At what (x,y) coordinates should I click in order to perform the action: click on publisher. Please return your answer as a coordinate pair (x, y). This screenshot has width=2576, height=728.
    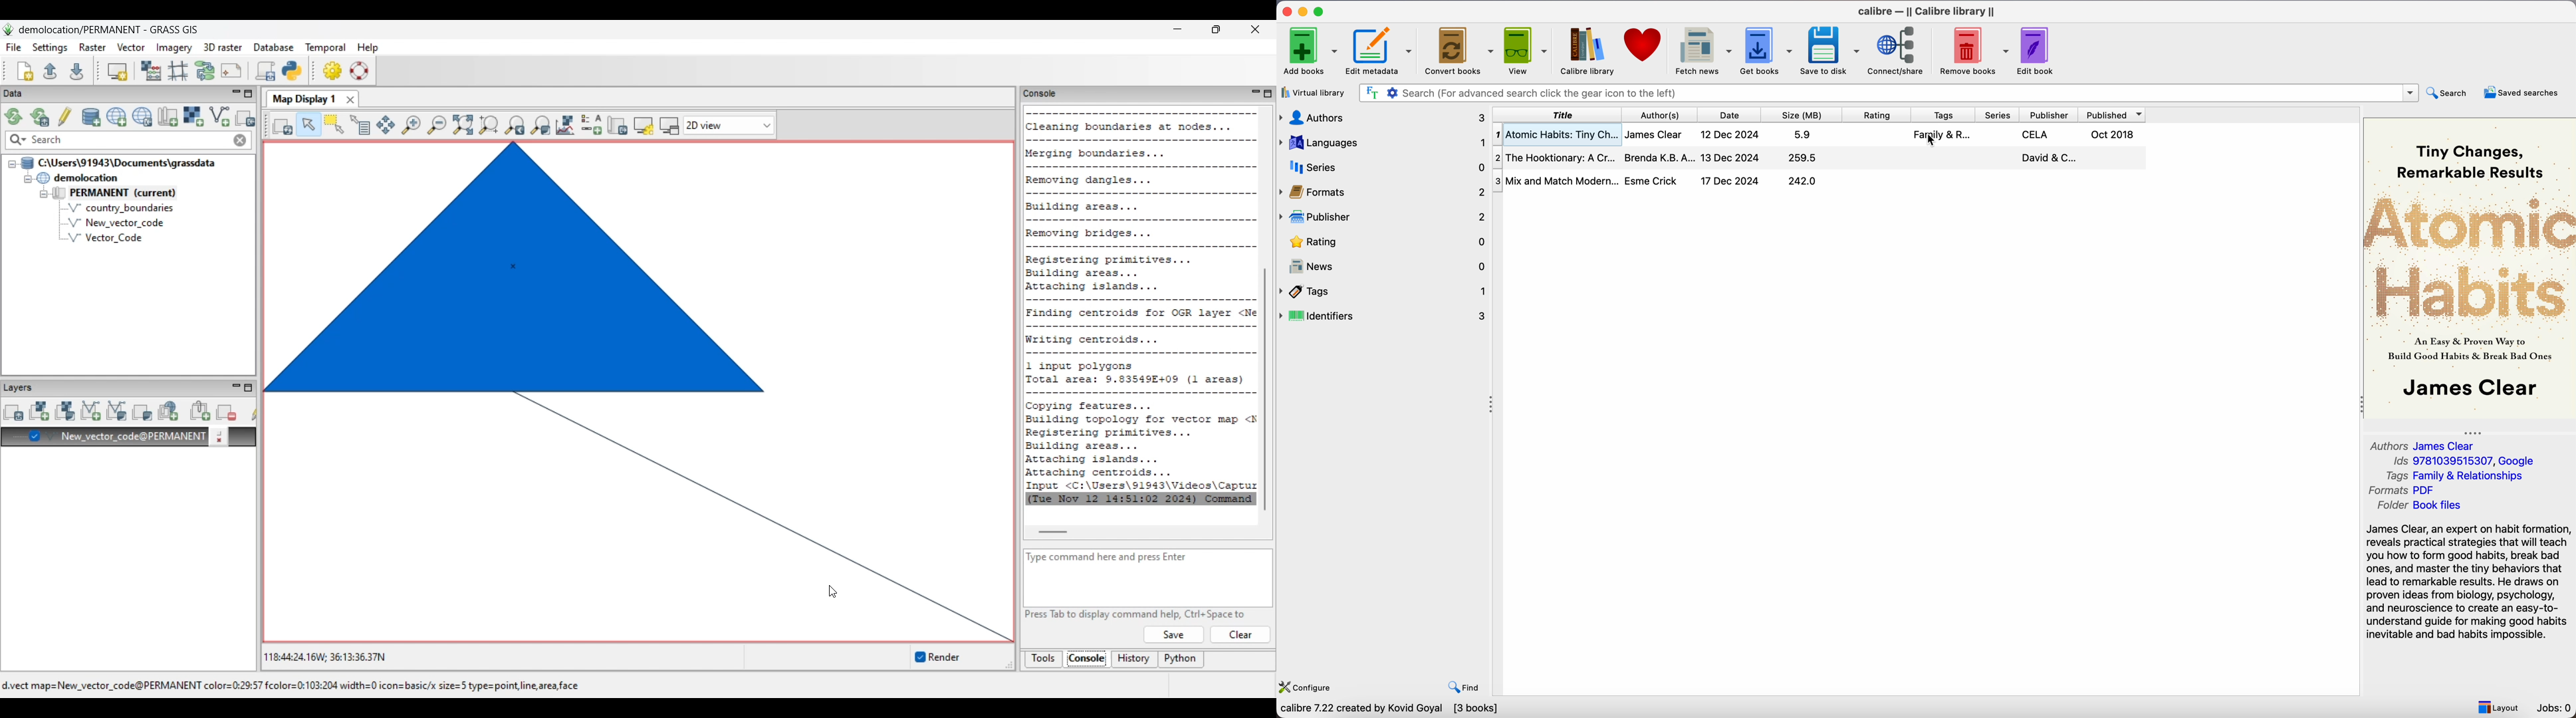
    Looking at the image, I should click on (2050, 115).